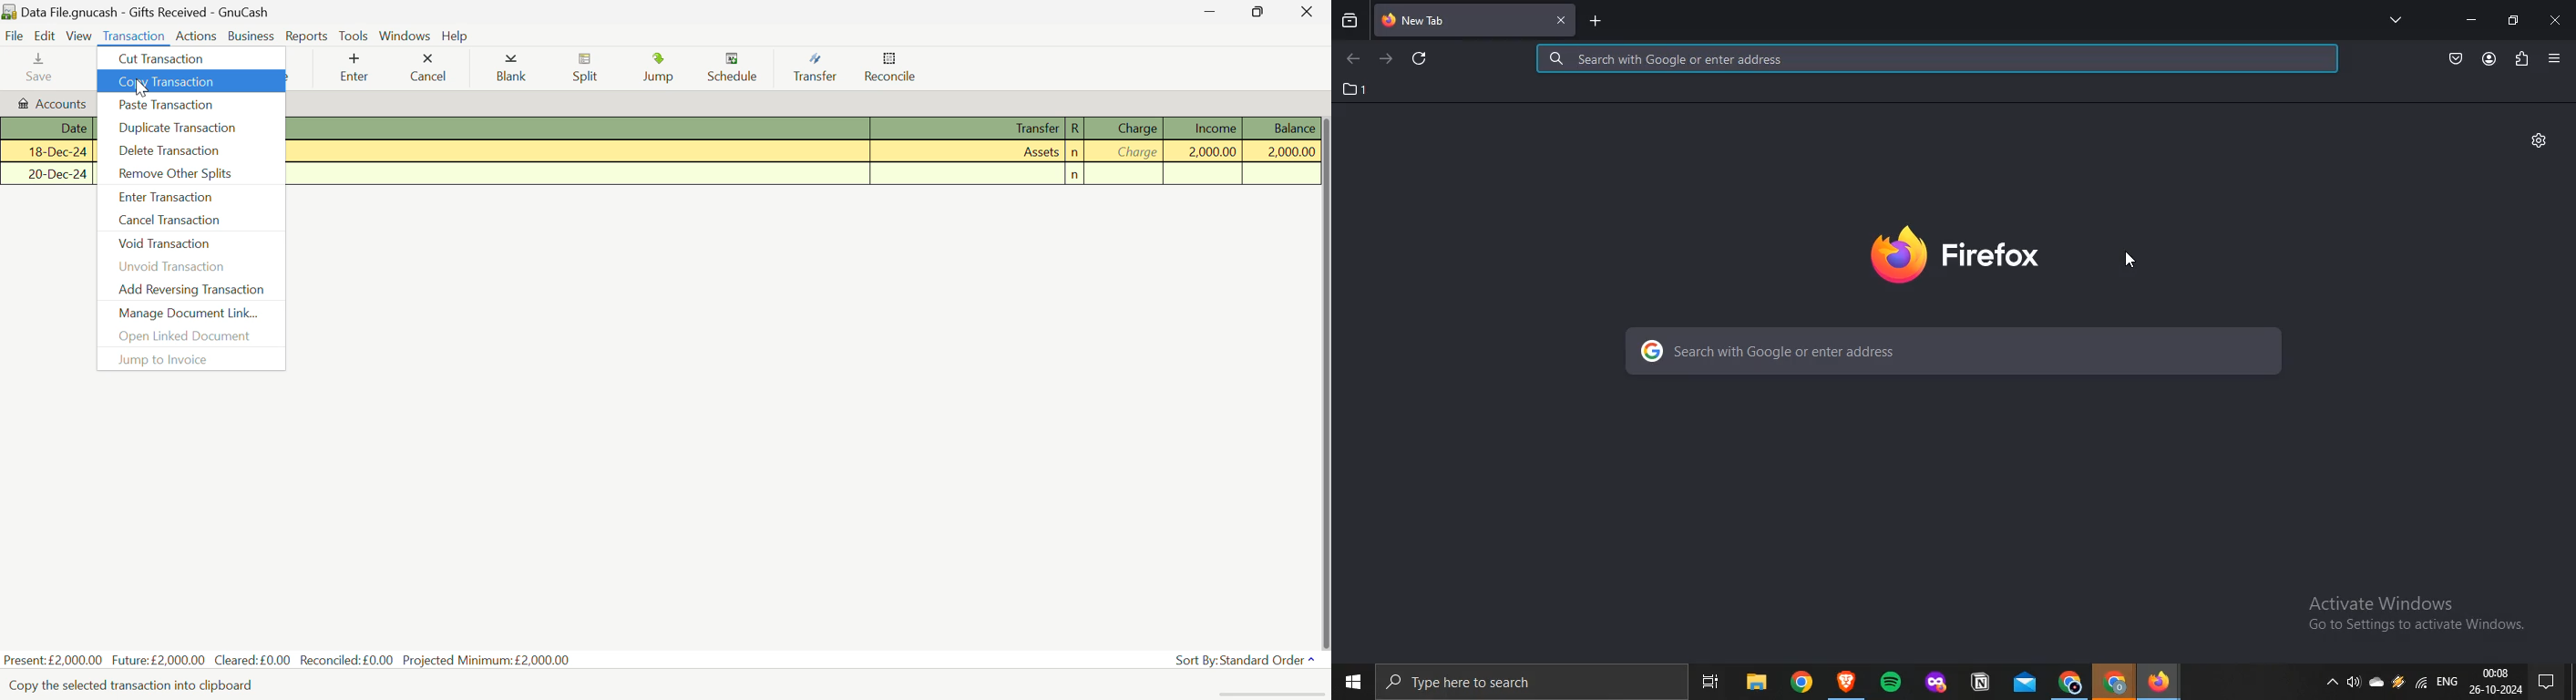  I want to click on Actions, so click(196, 35).